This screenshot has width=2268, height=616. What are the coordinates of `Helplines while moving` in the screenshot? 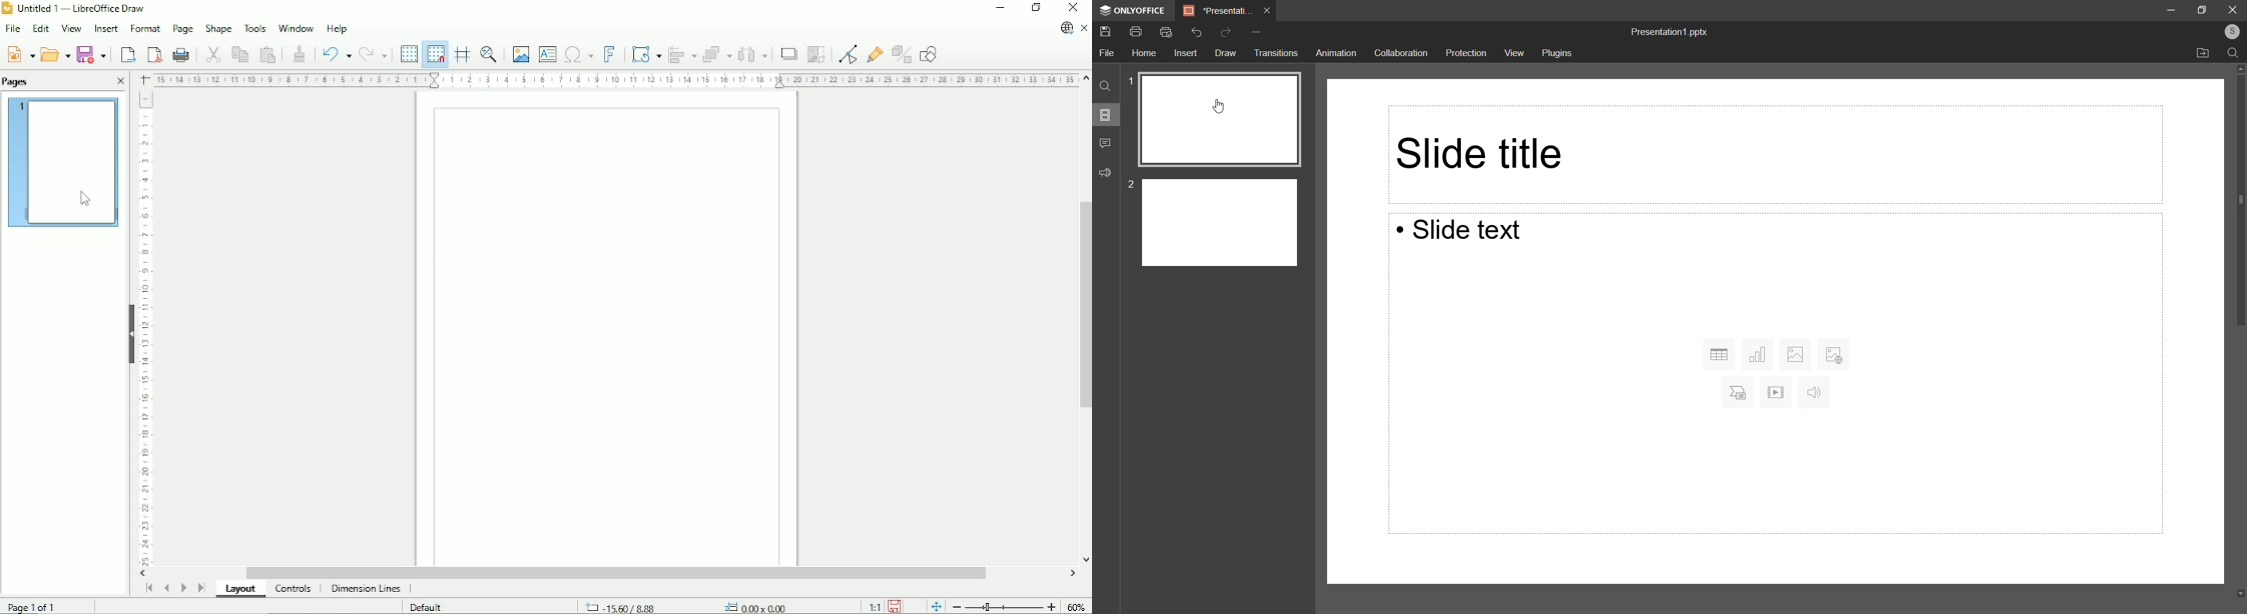 It's located at (462, 54).